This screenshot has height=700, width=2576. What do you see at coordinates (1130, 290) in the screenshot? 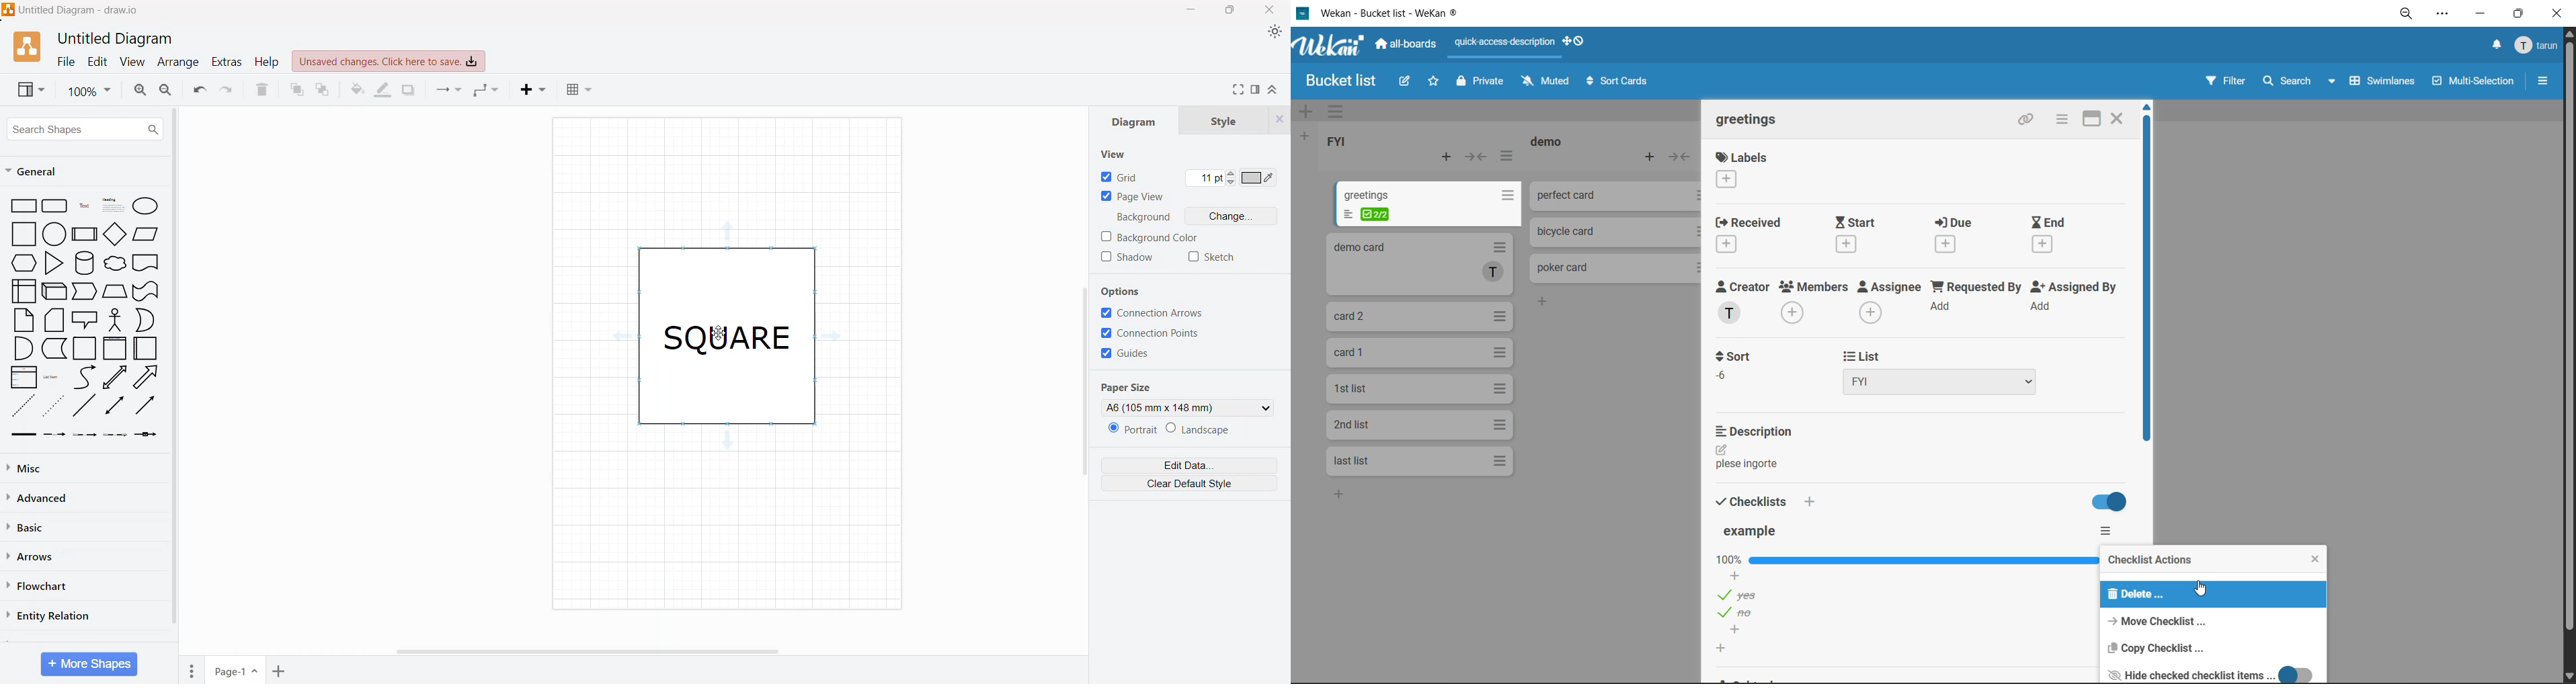
I see `Options` at bounding box center [1130, 290].